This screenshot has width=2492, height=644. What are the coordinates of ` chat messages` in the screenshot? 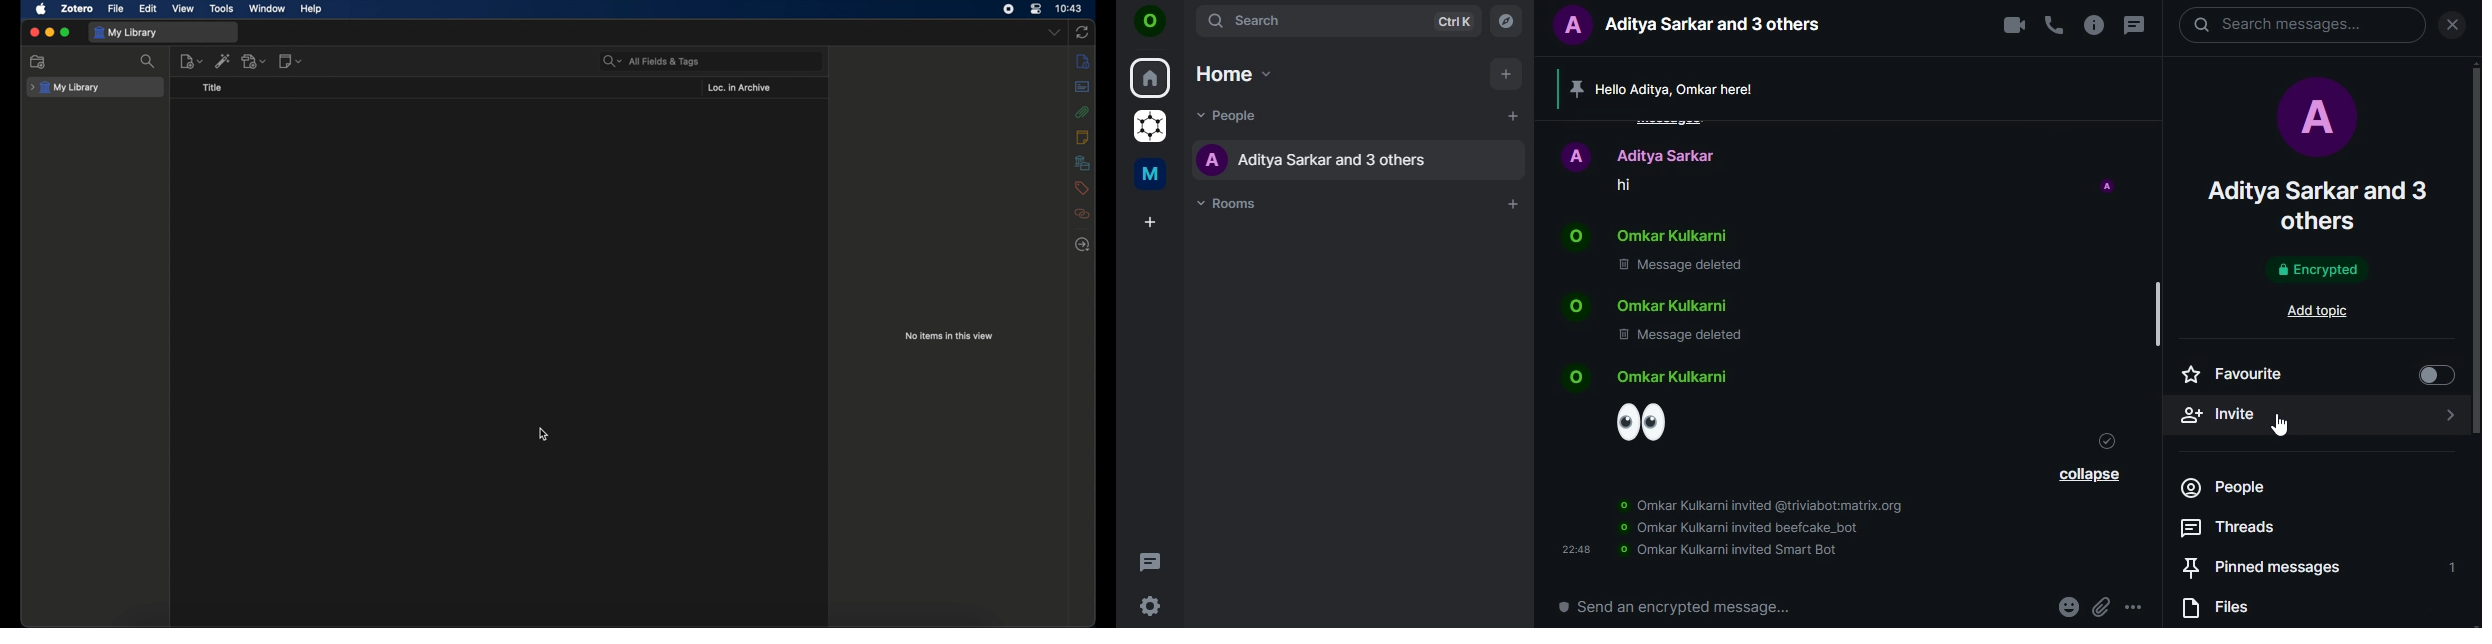 It's located at (1778, 322).